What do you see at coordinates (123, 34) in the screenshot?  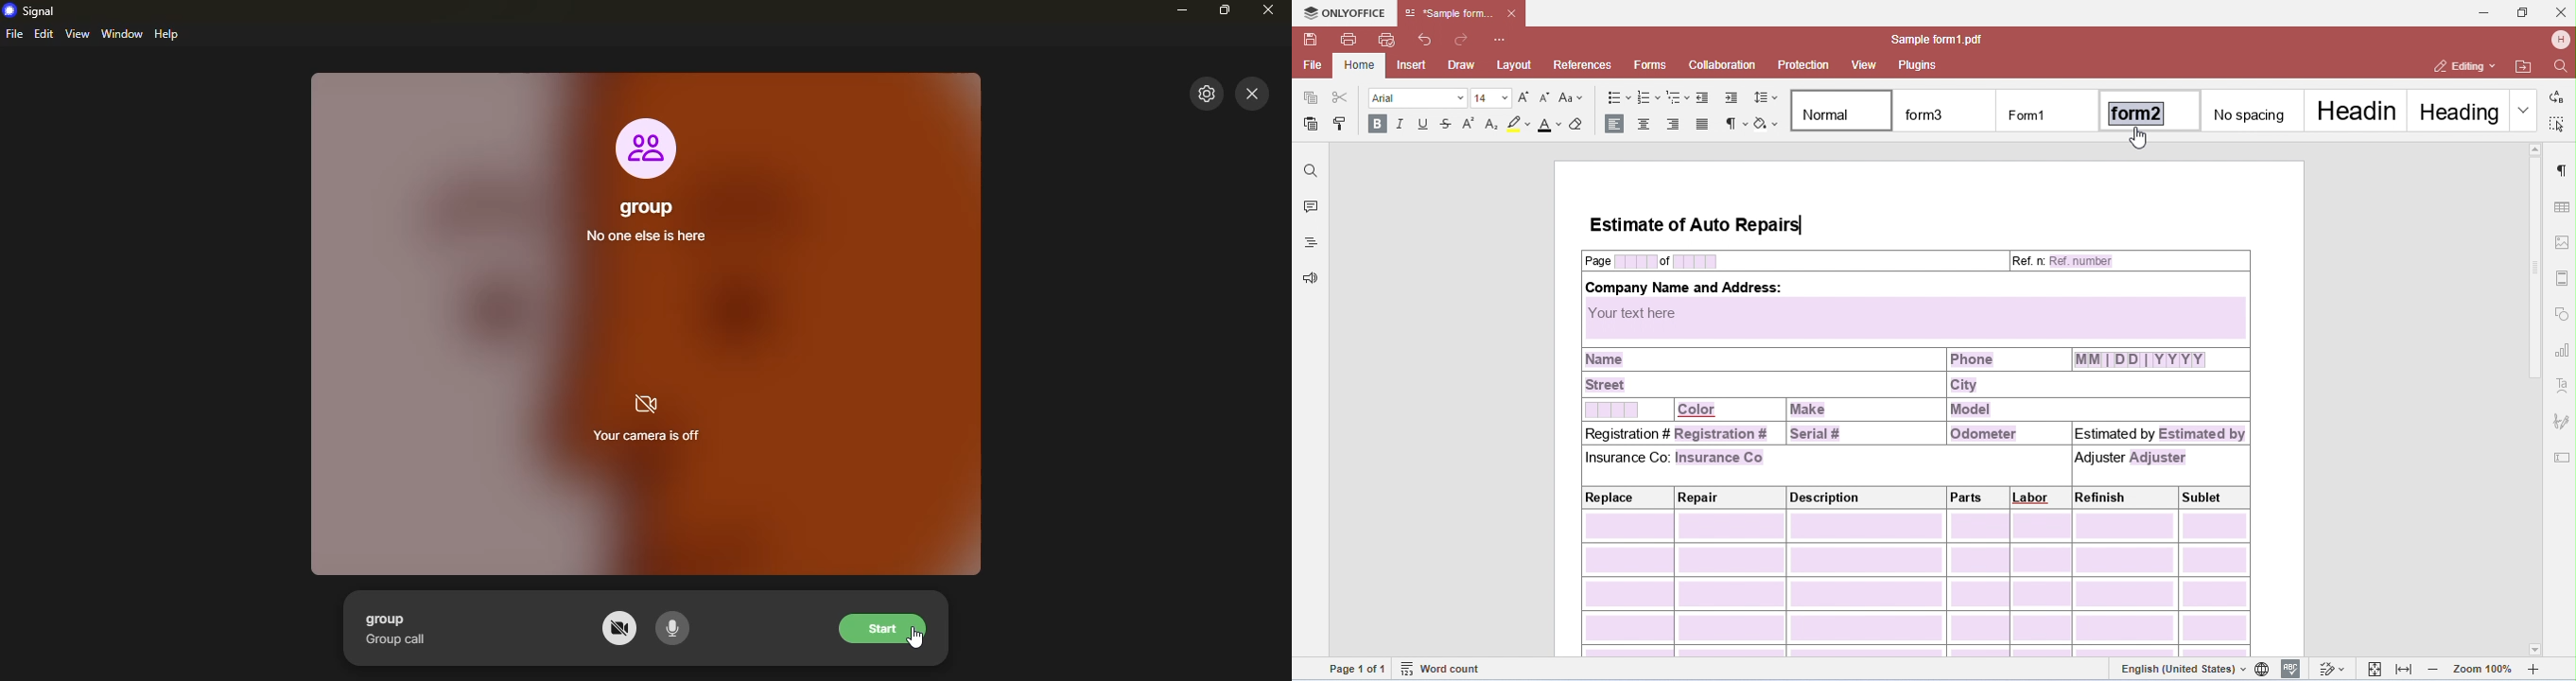 I see `window` at bounding box center [123, 34].